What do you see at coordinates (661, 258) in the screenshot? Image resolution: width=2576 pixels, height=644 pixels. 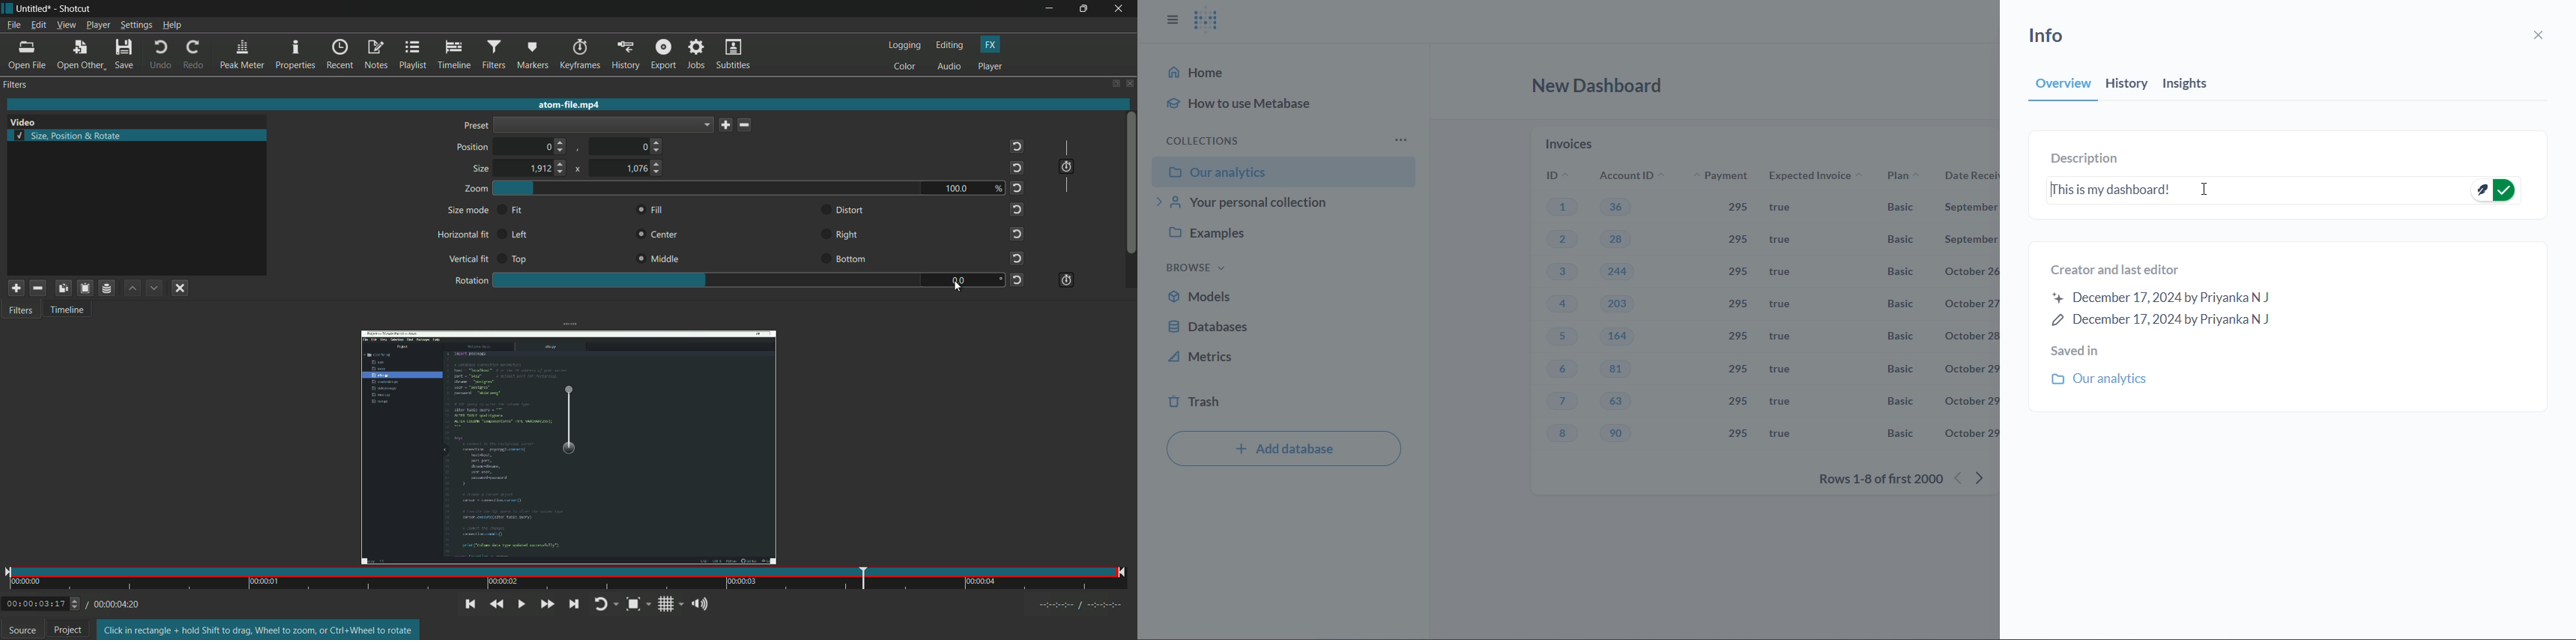 I see `middle` at bounding box center [661, 258].